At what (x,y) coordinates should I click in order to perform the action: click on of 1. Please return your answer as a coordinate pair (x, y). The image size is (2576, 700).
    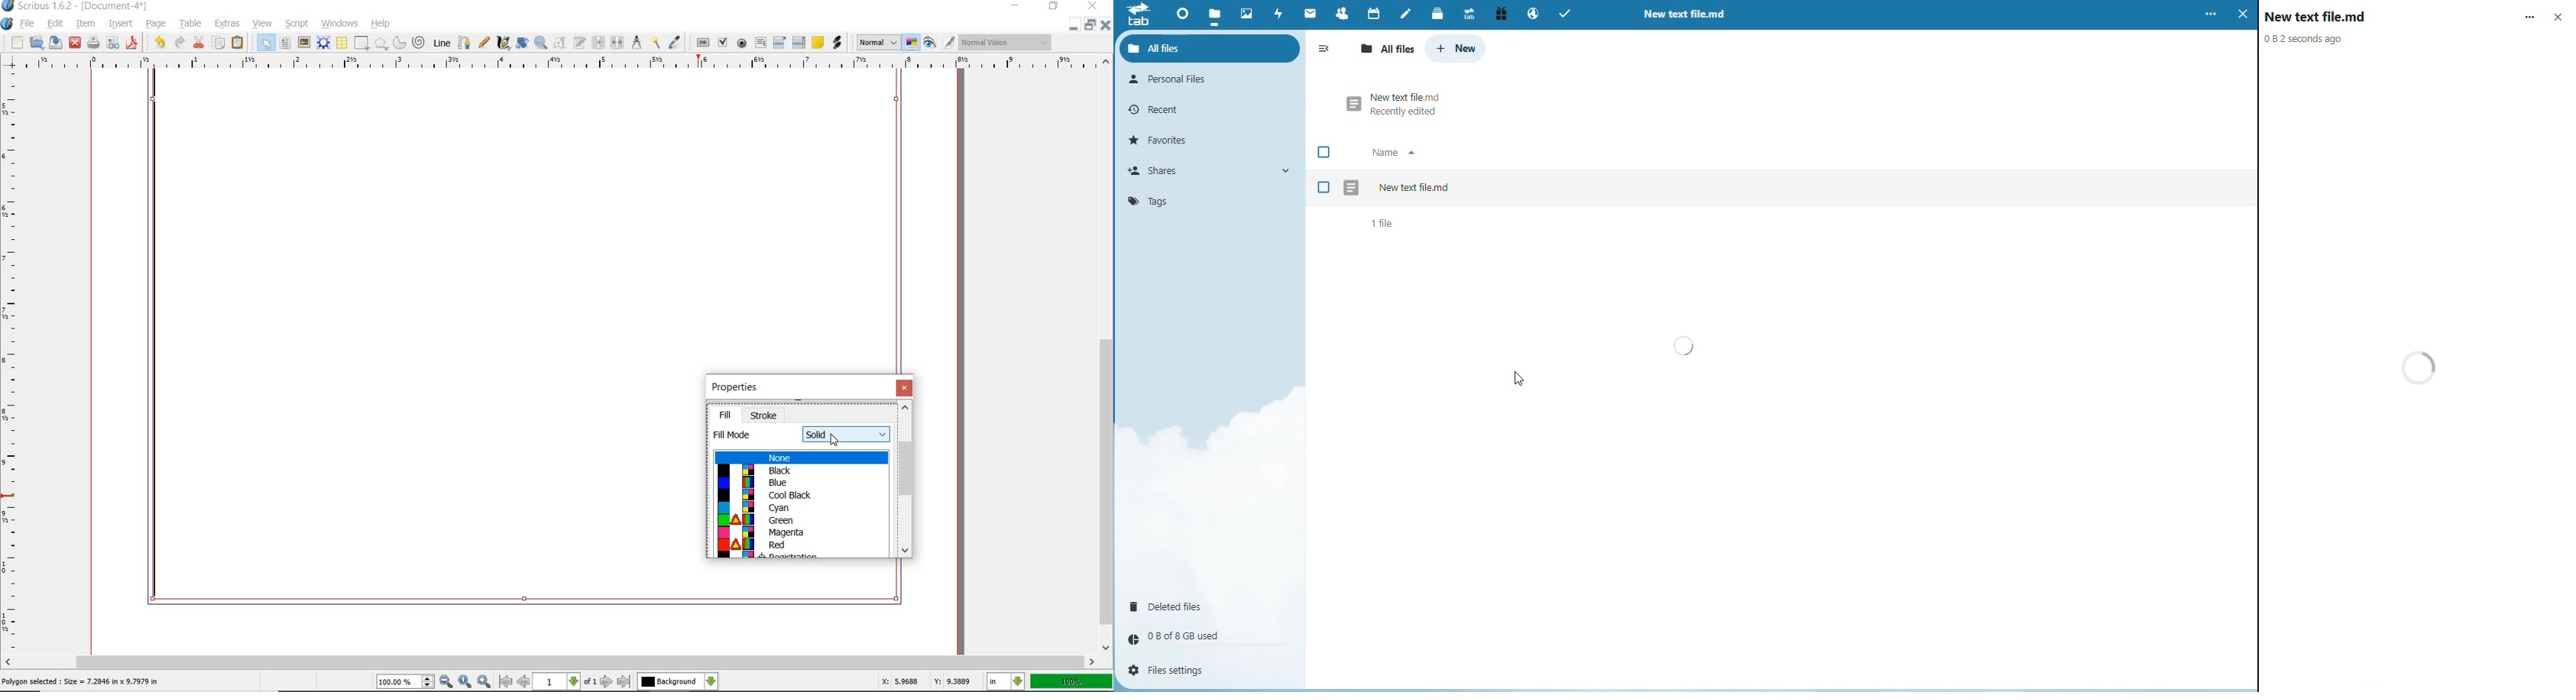
    Looking at the image, I should click on (592, 682).